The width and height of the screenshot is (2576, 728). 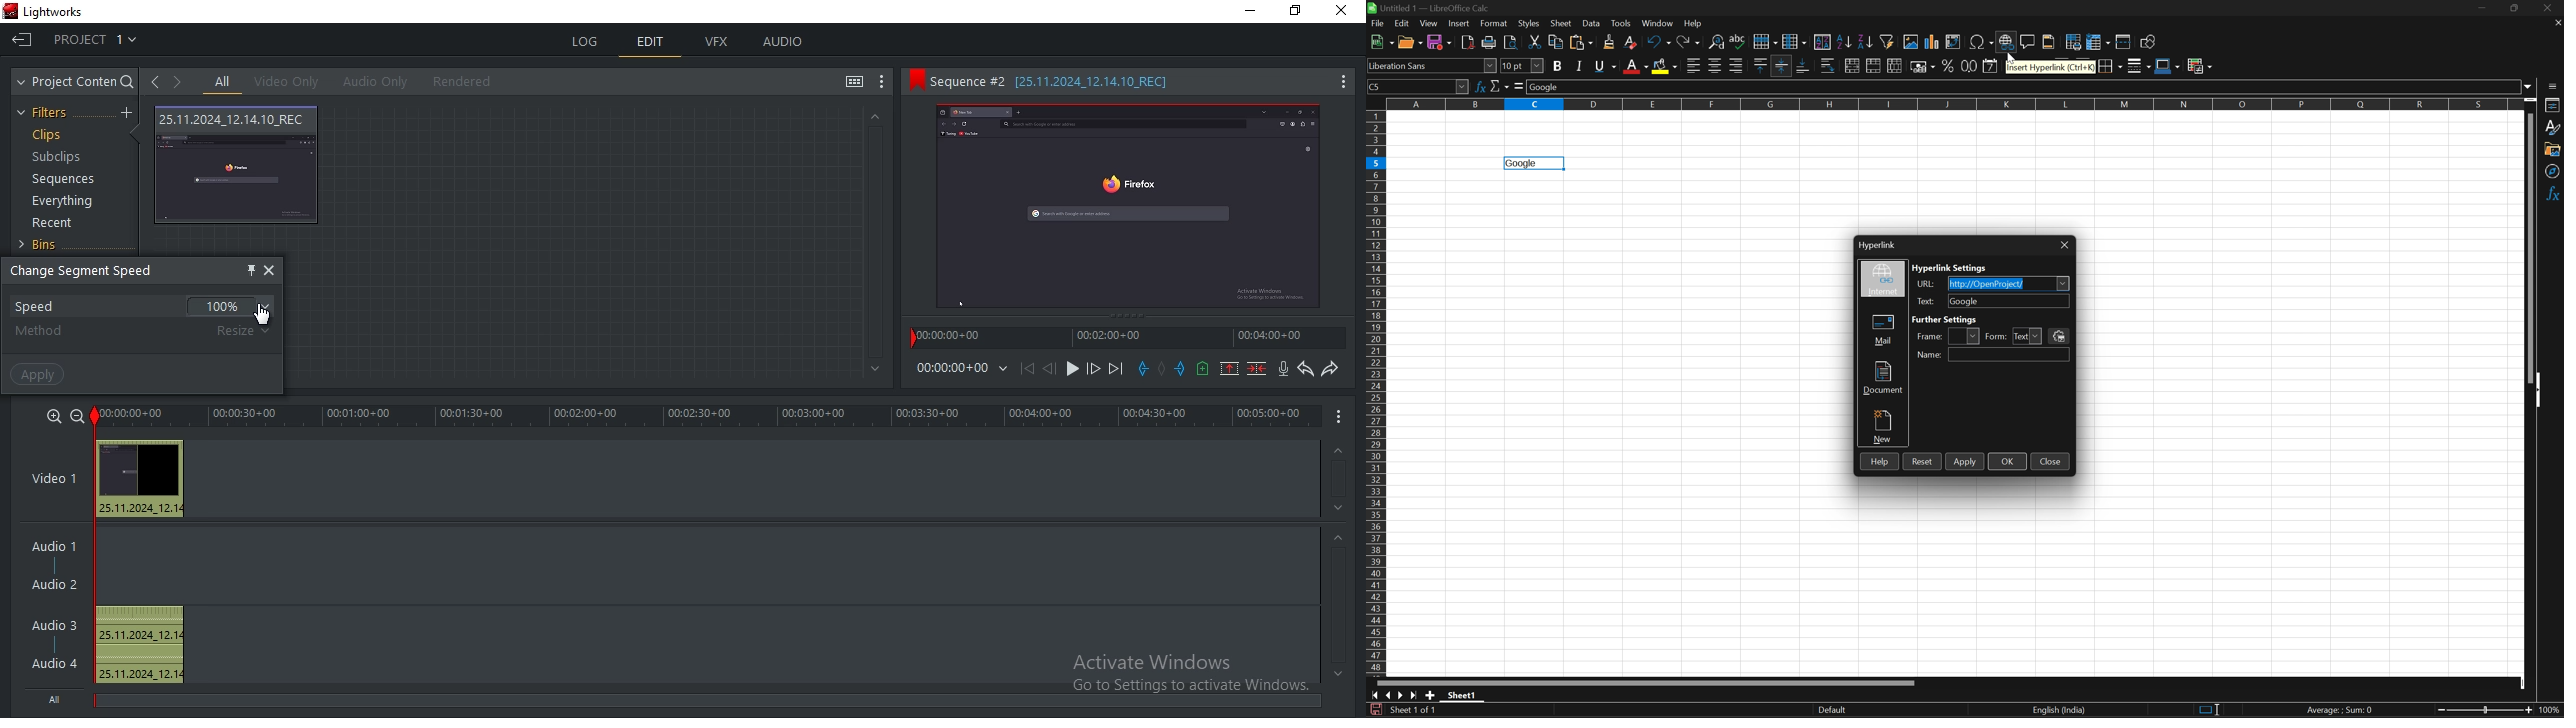 I want to click on Conditional, so click(x=2201, y=65).